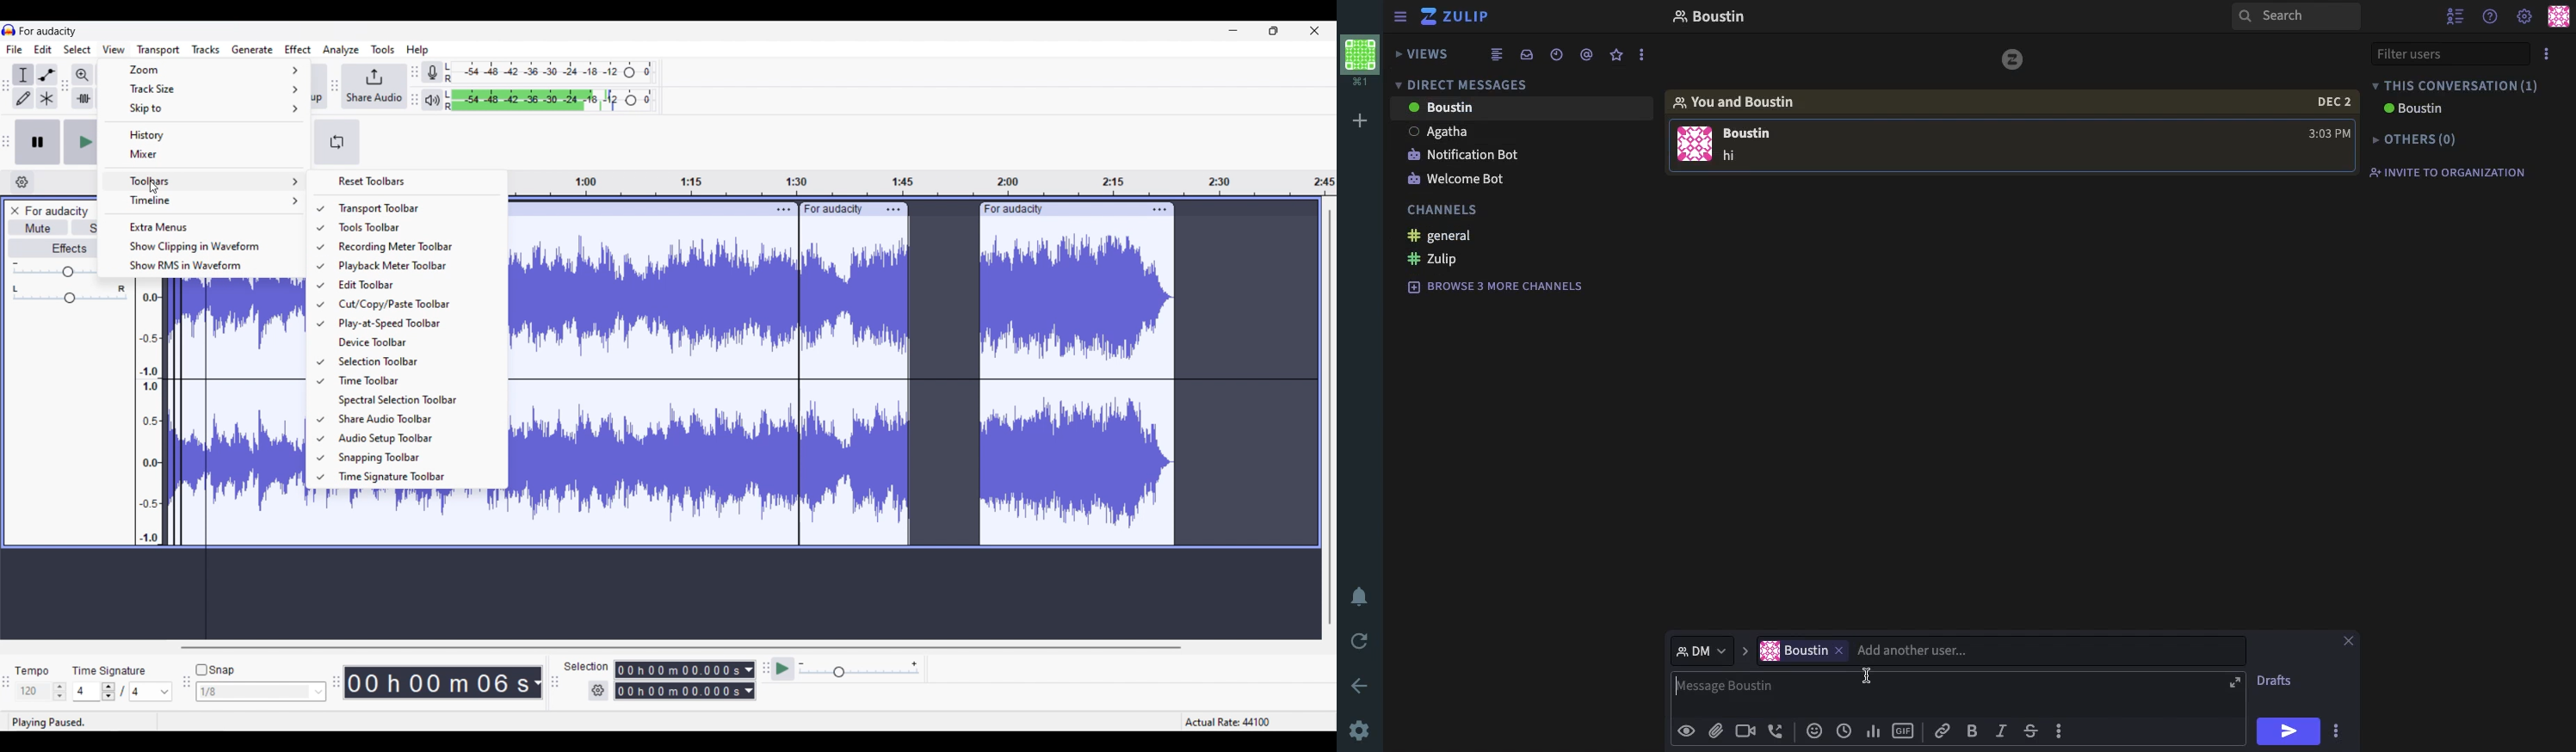  I want to click on Play/Play once, so click(80, 141).